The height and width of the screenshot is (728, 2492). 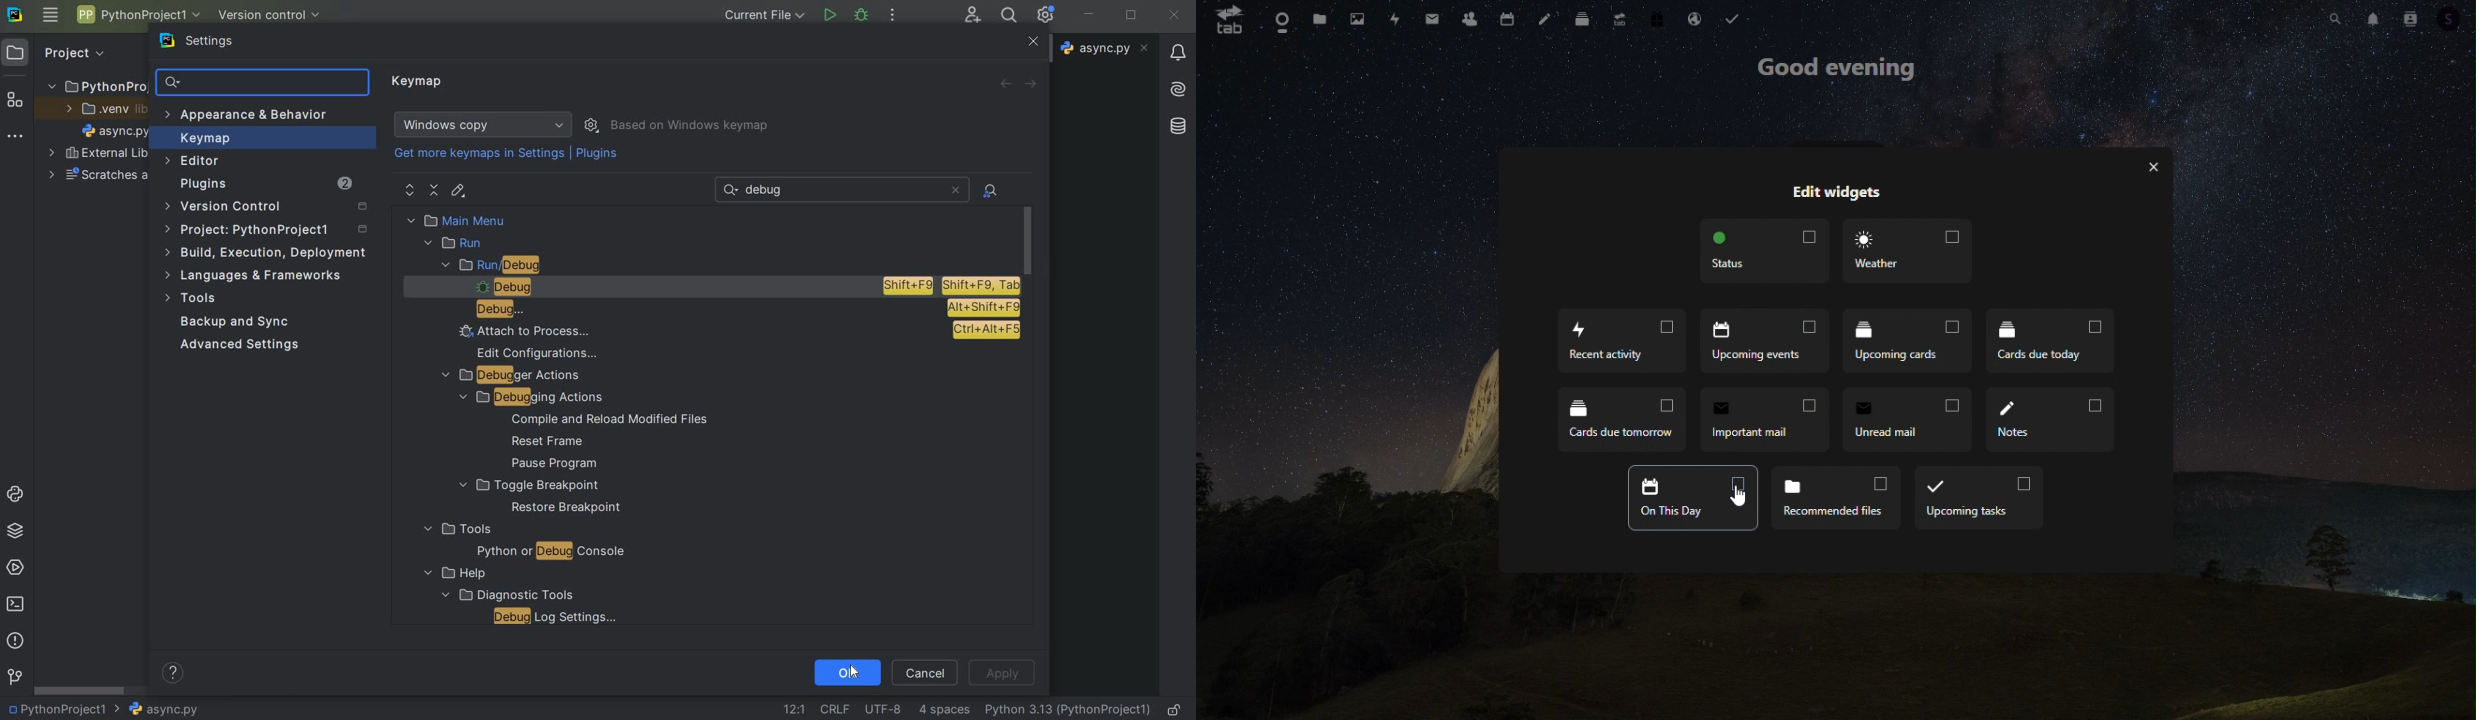 I want to click on dashboard, so click(x=1282, y=18).